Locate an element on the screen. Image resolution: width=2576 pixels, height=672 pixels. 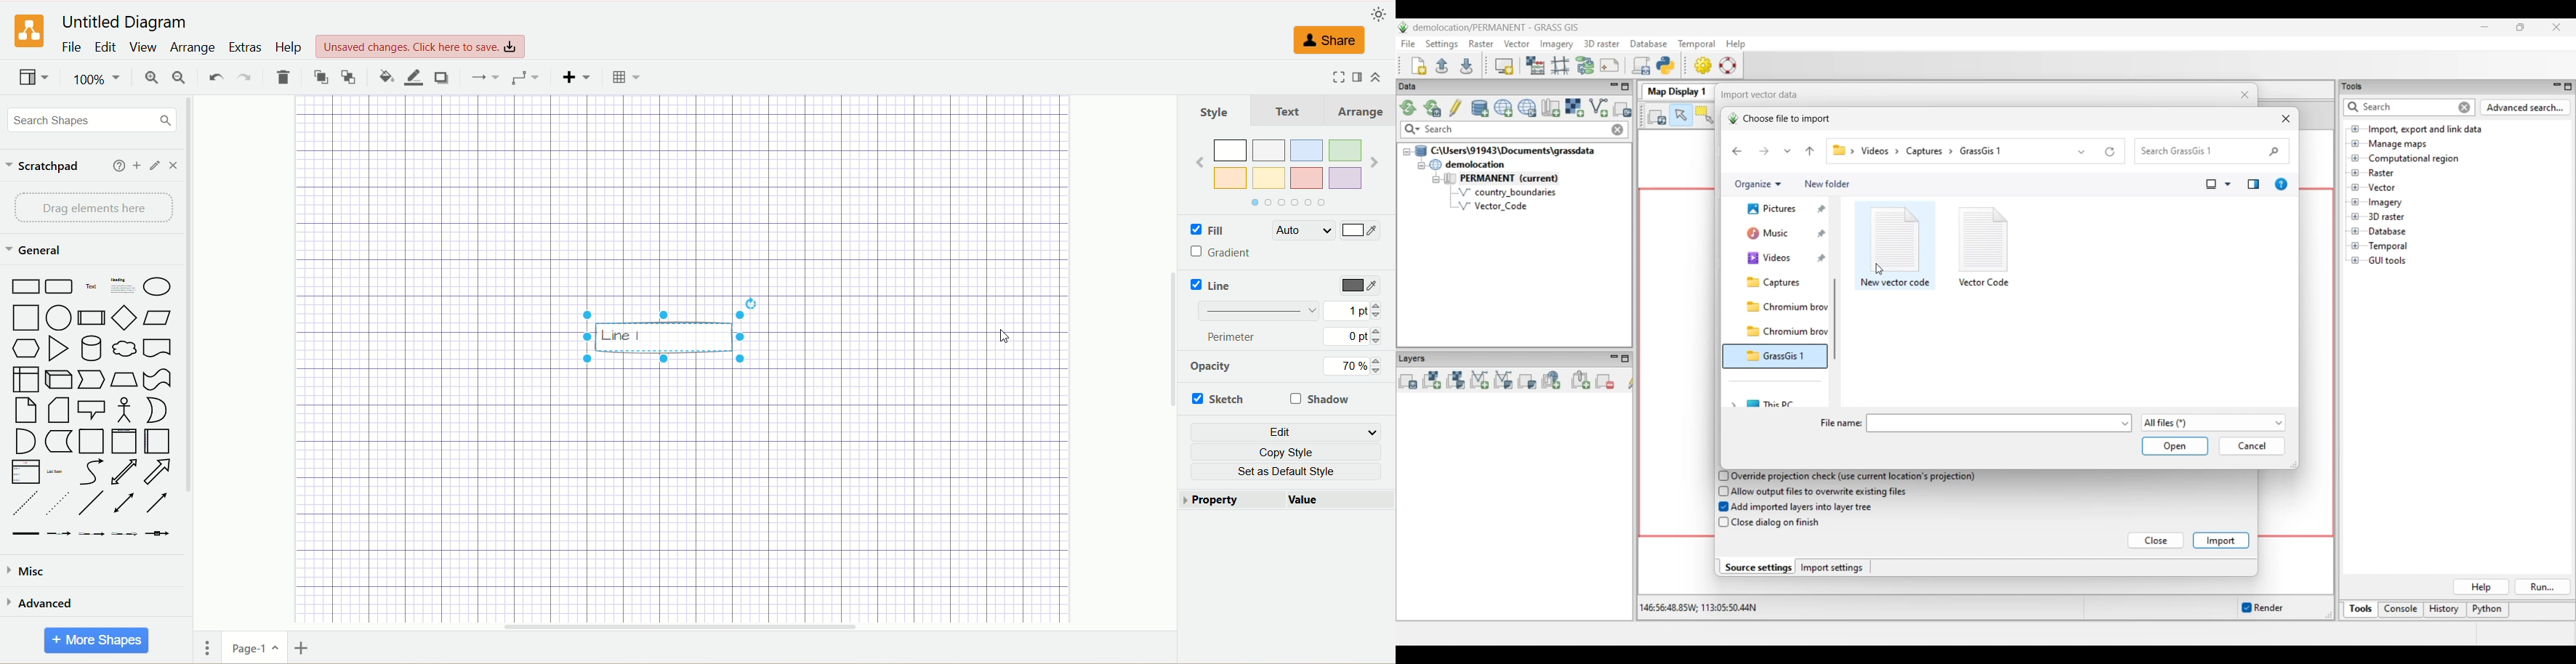
arrange is located at coordinates (193, 48).